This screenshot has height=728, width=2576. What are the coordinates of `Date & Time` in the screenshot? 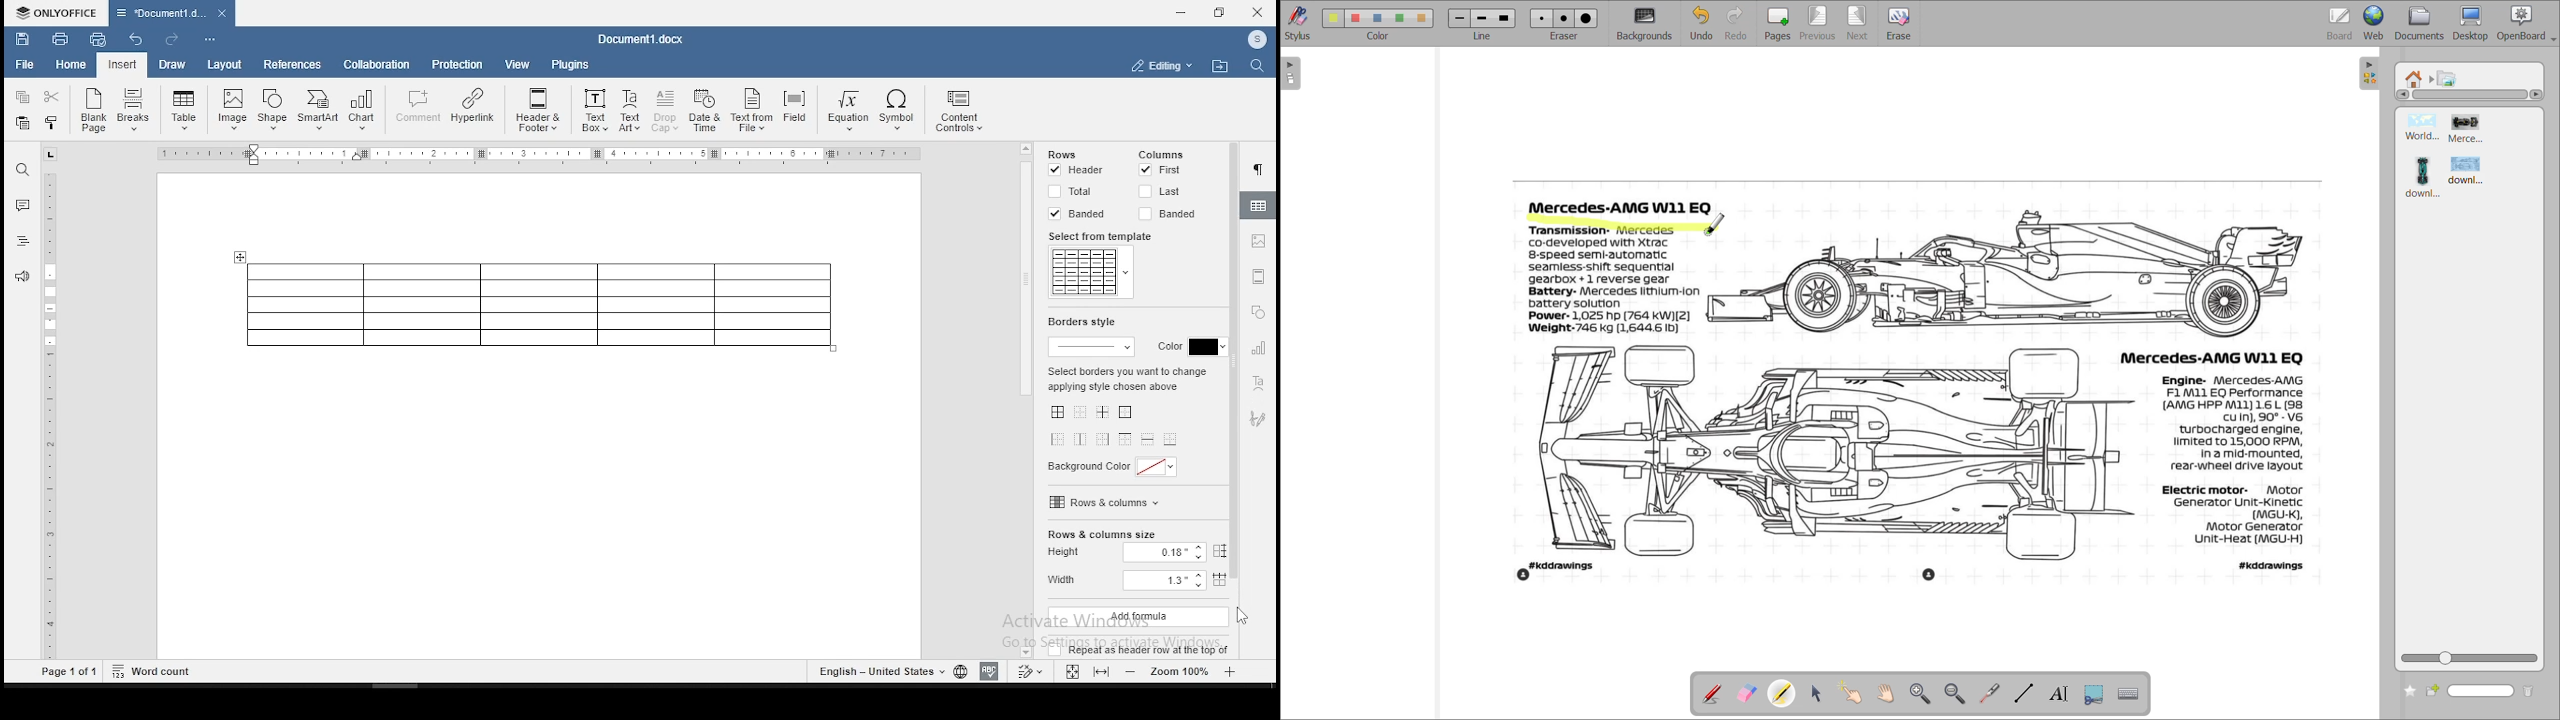 It's located at (706, 111).